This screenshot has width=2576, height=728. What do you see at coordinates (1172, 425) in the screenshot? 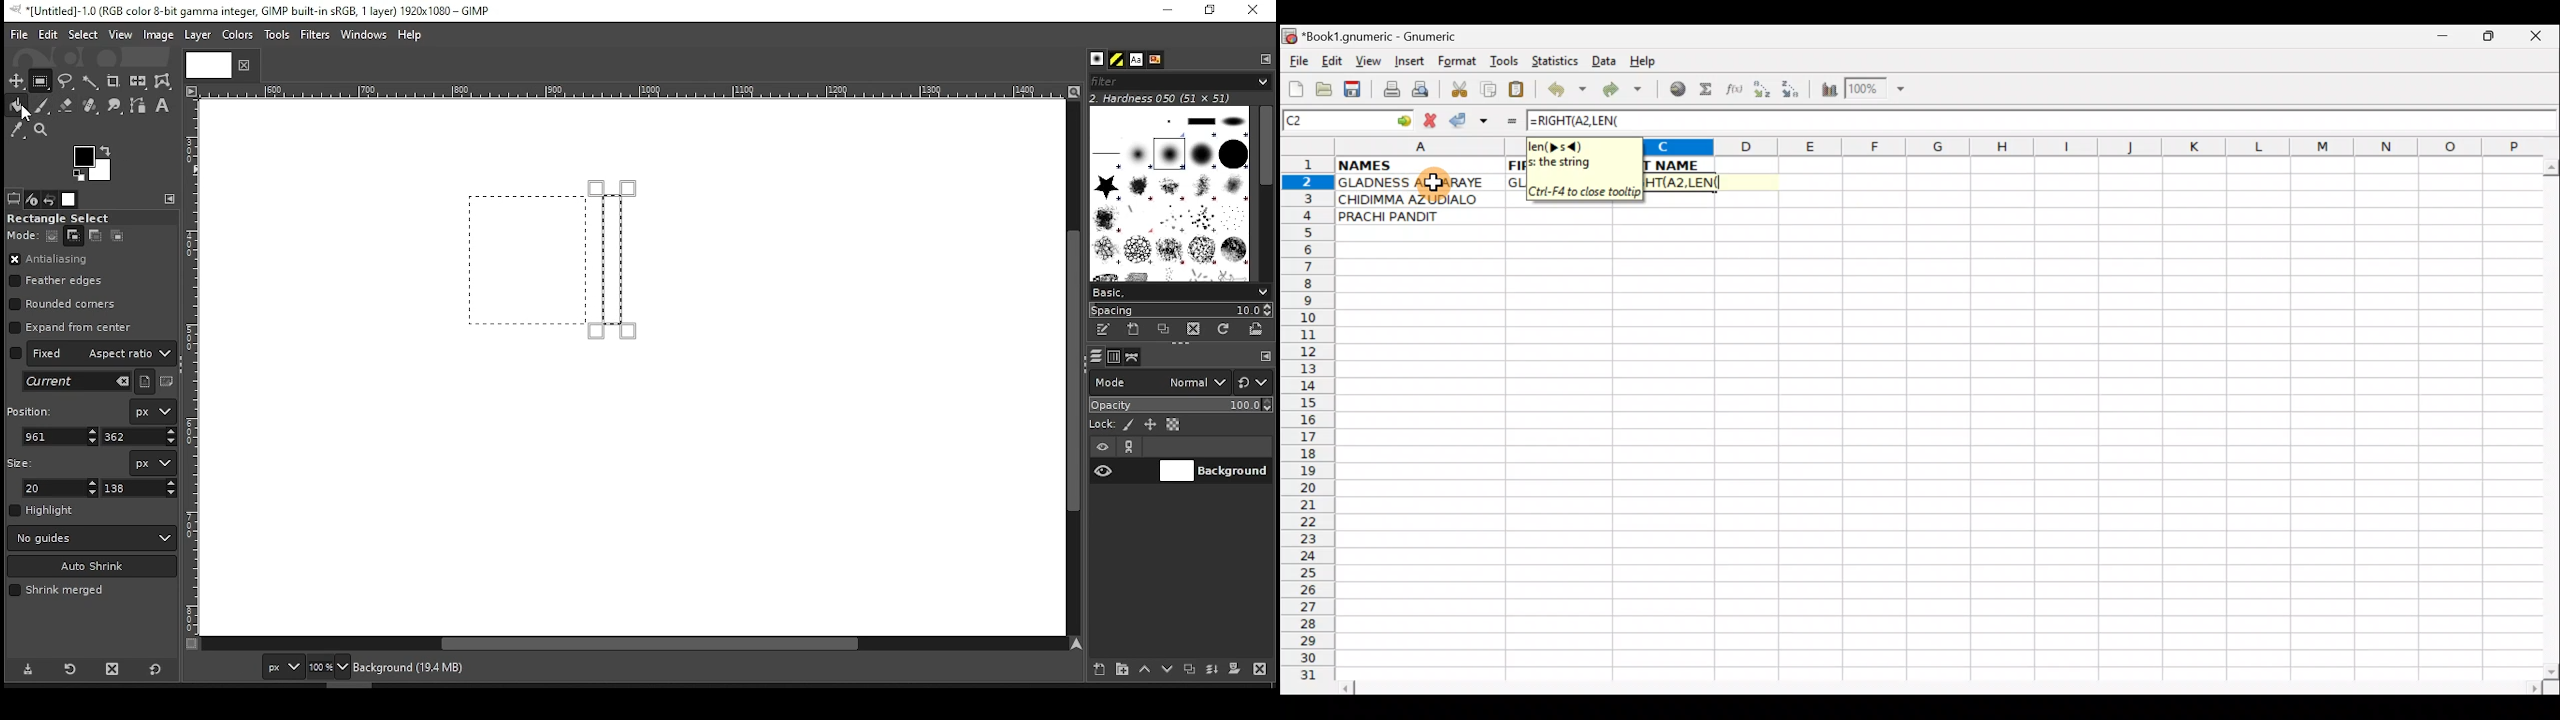
I see `lock alpha channel` at bounding box center [1172, 425].